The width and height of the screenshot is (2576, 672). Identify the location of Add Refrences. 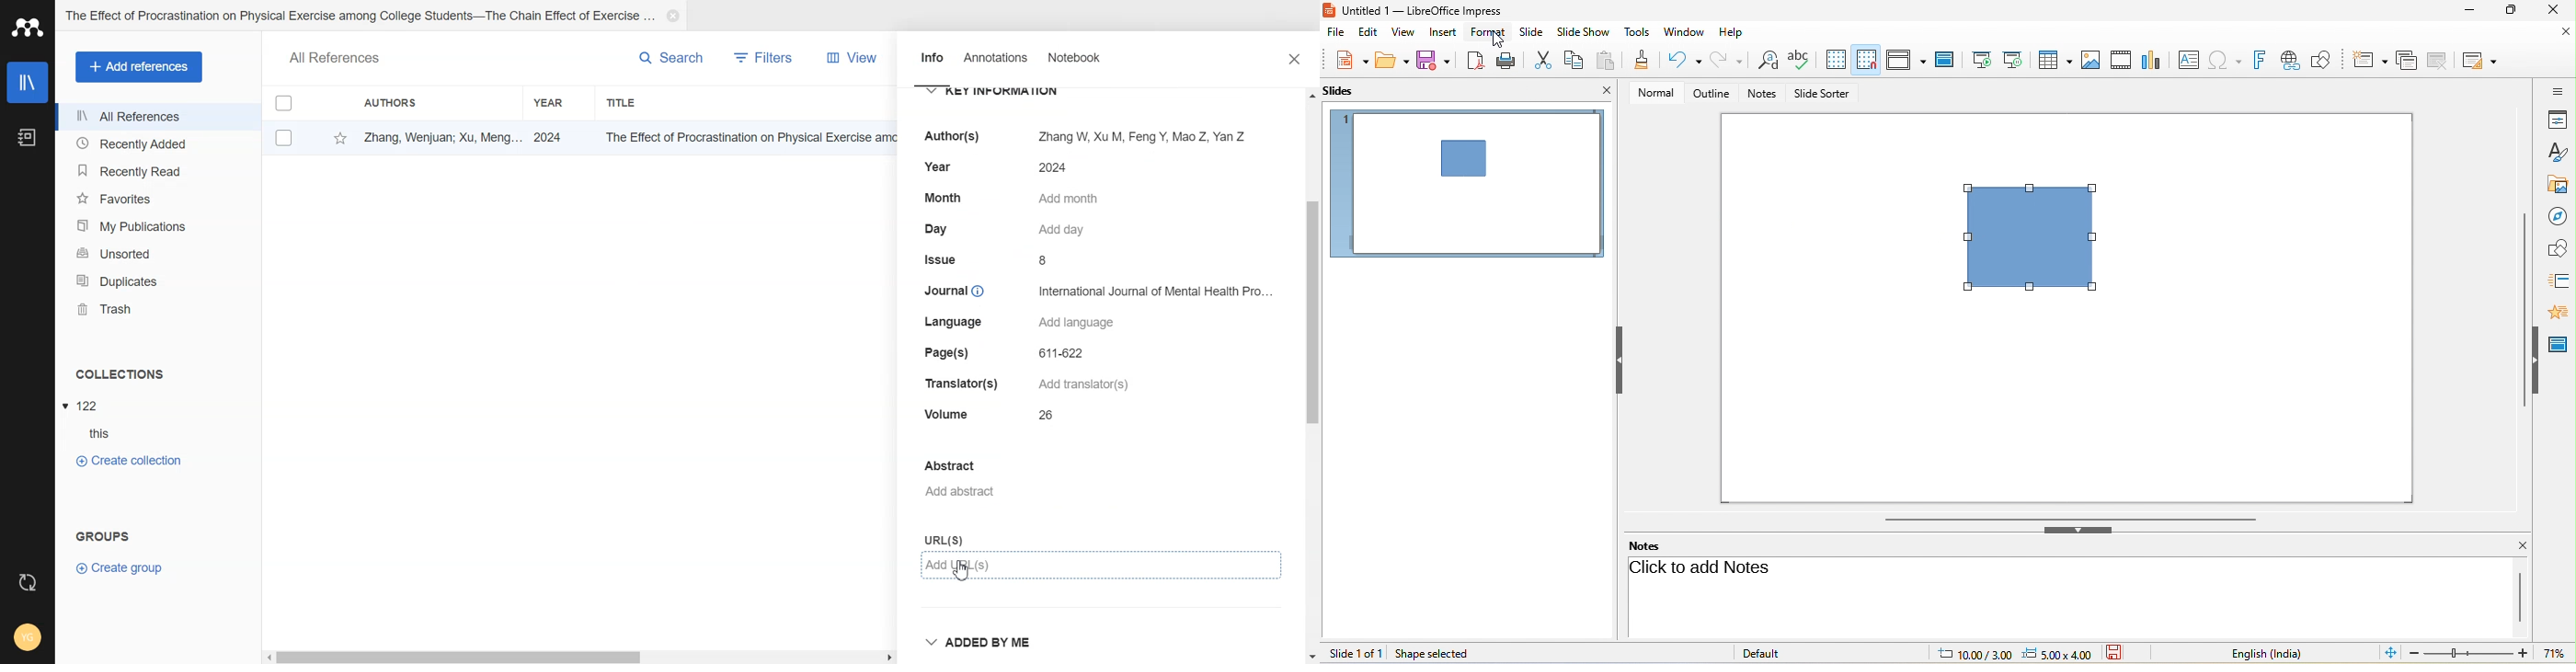
(139, 67).